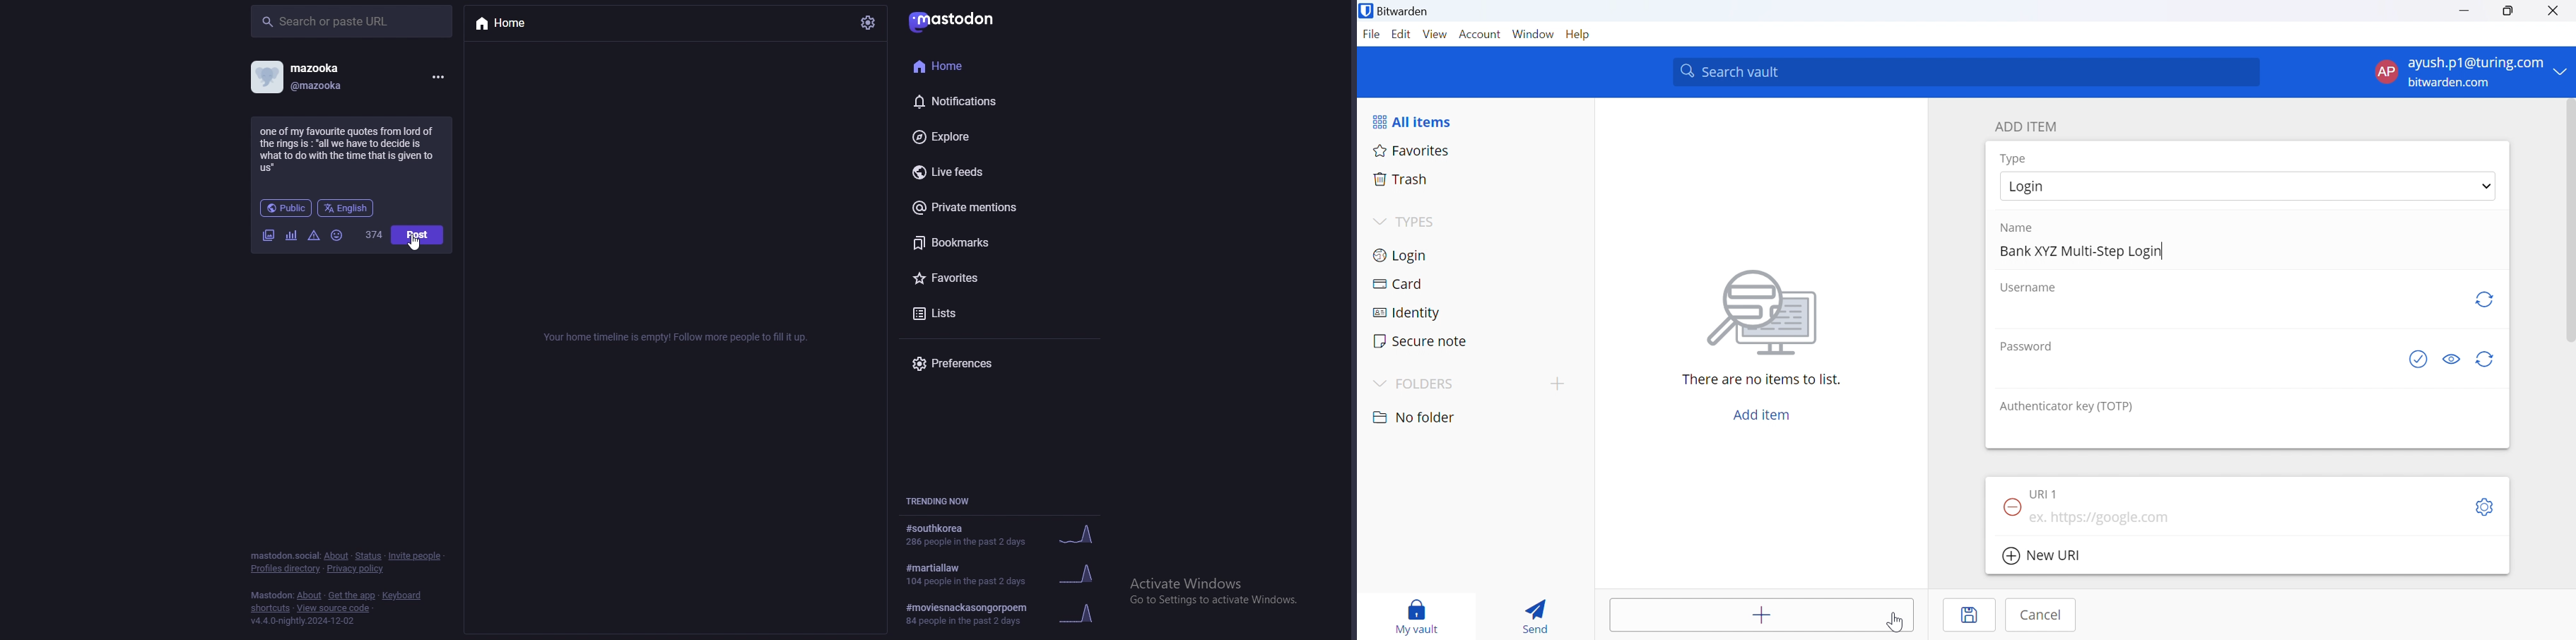 This screenshot has height=644, width=2576. I want to click on bookmarks, so click(993, 242).